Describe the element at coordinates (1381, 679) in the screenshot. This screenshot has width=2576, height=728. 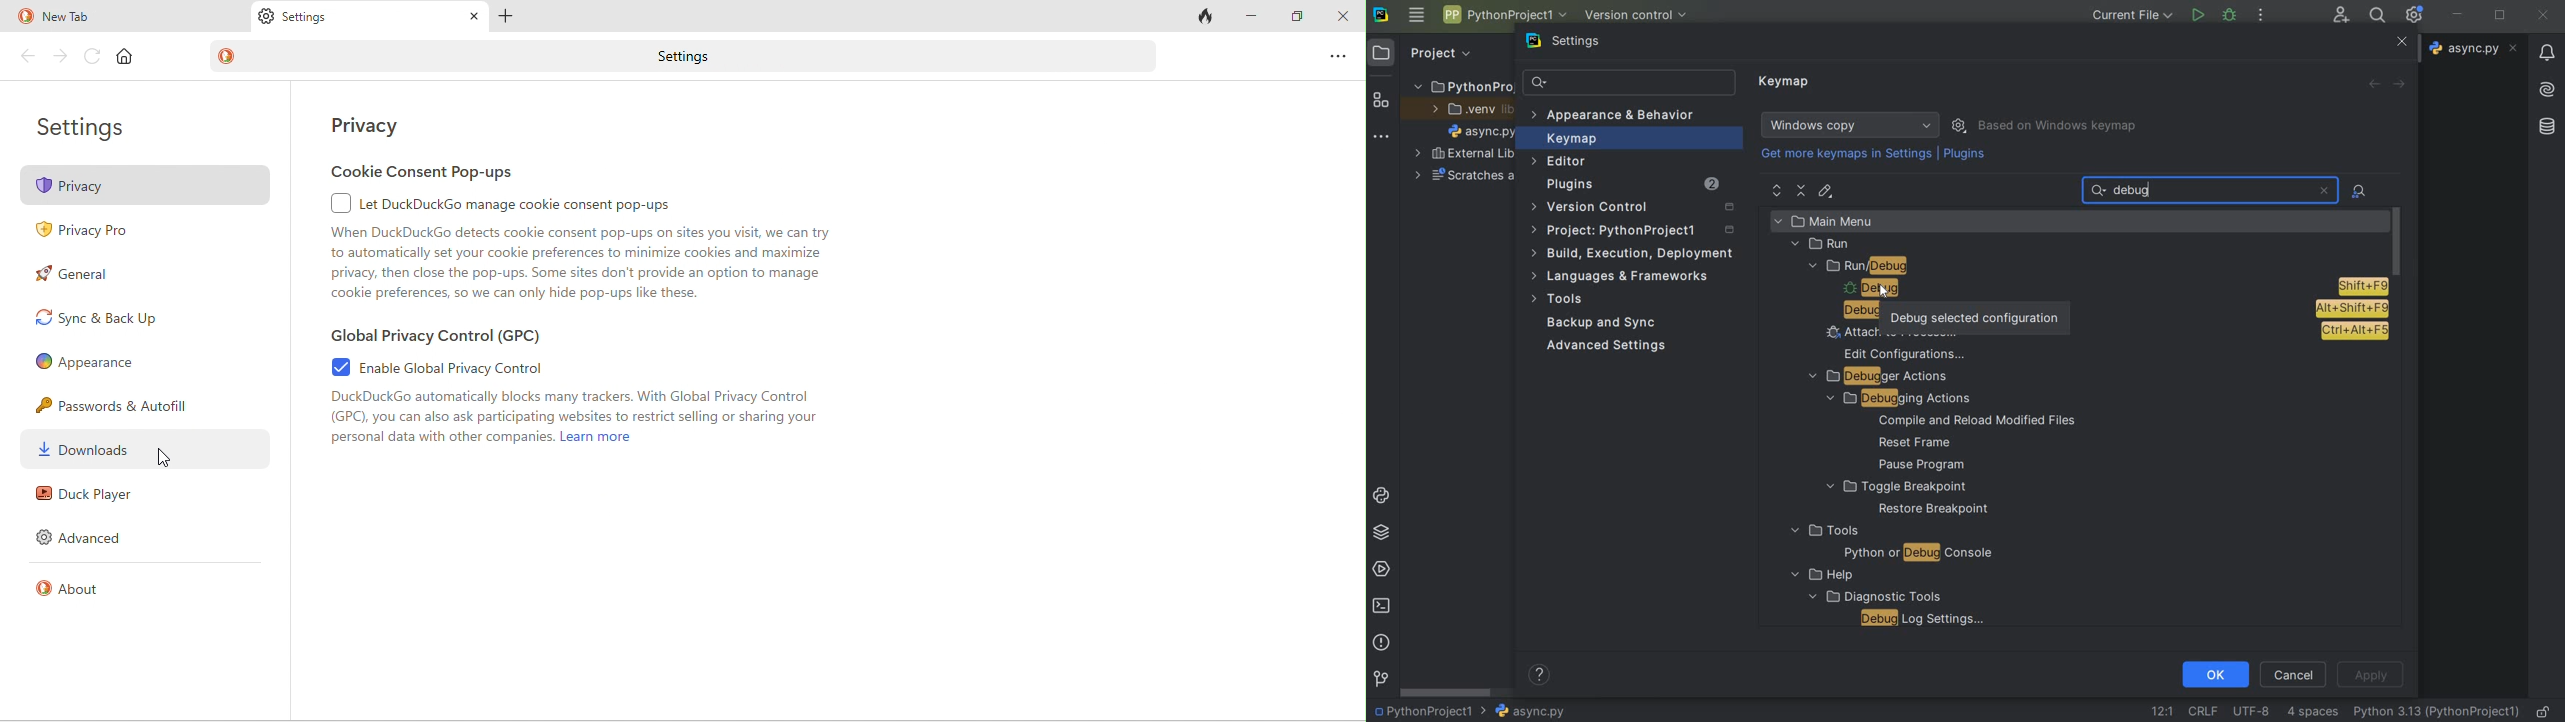
I see `version control` at that location.